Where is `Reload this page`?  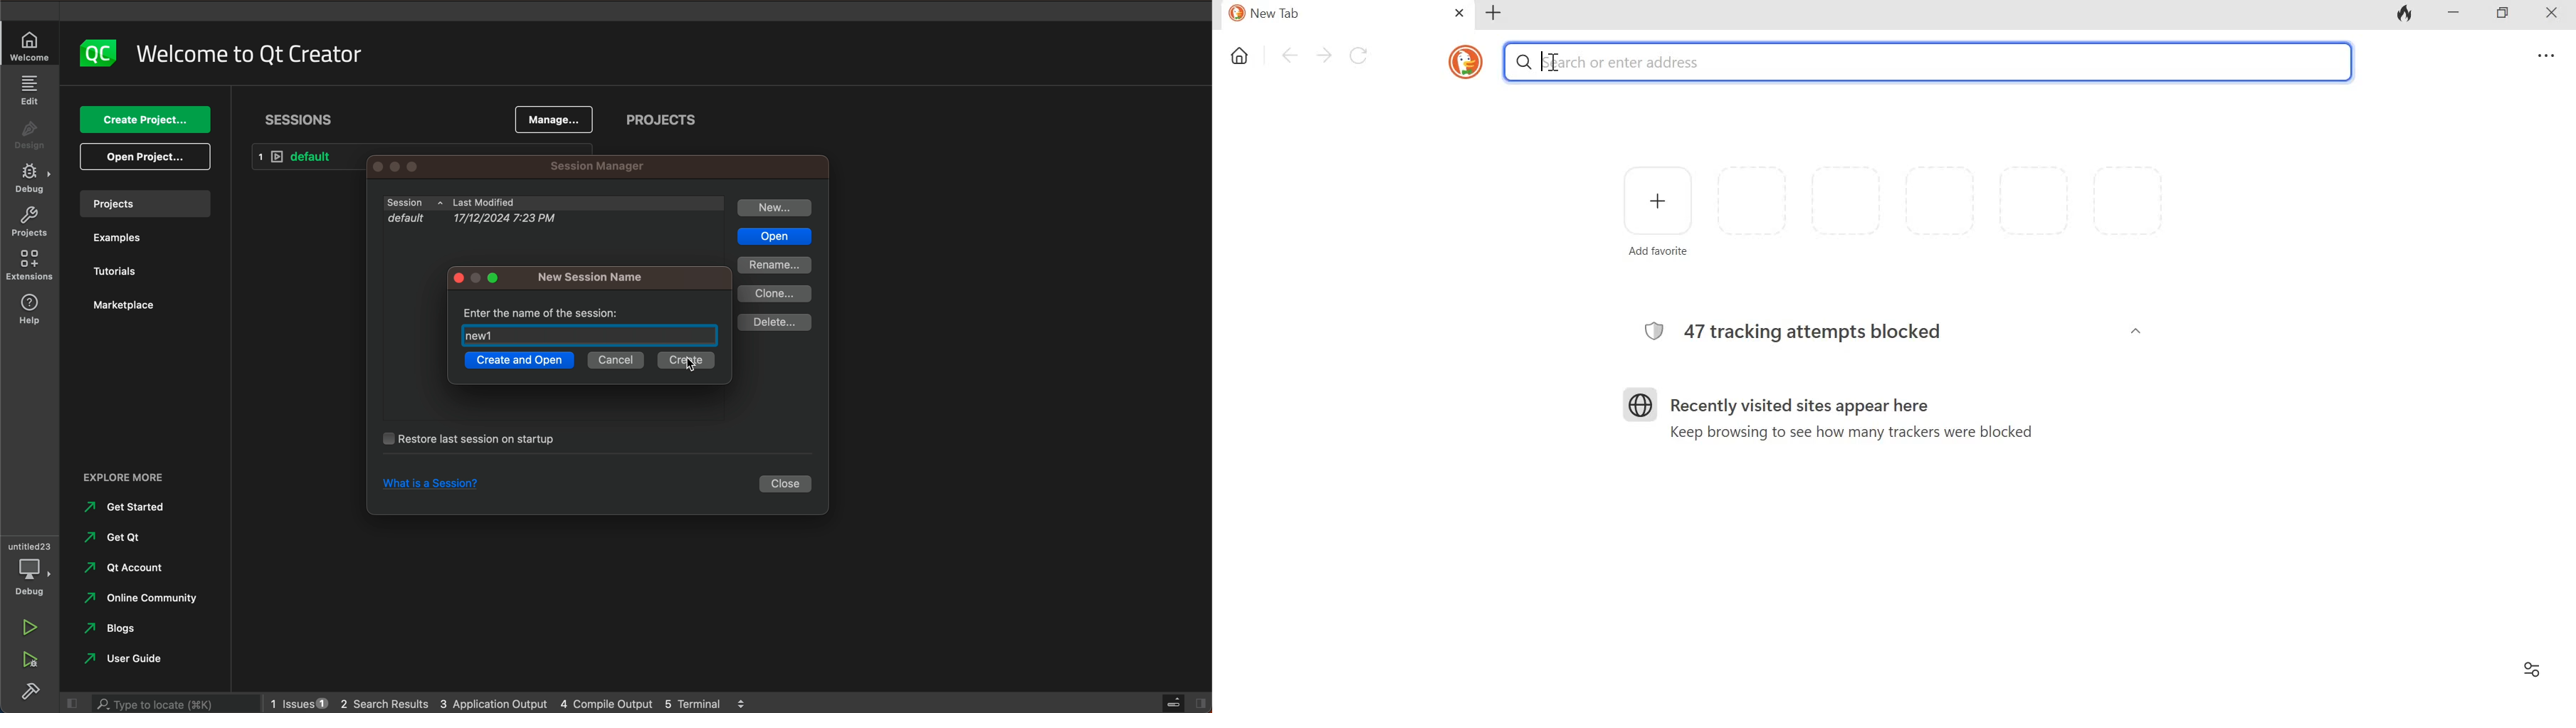 Reload this page is located at coordinates (1361, 54).